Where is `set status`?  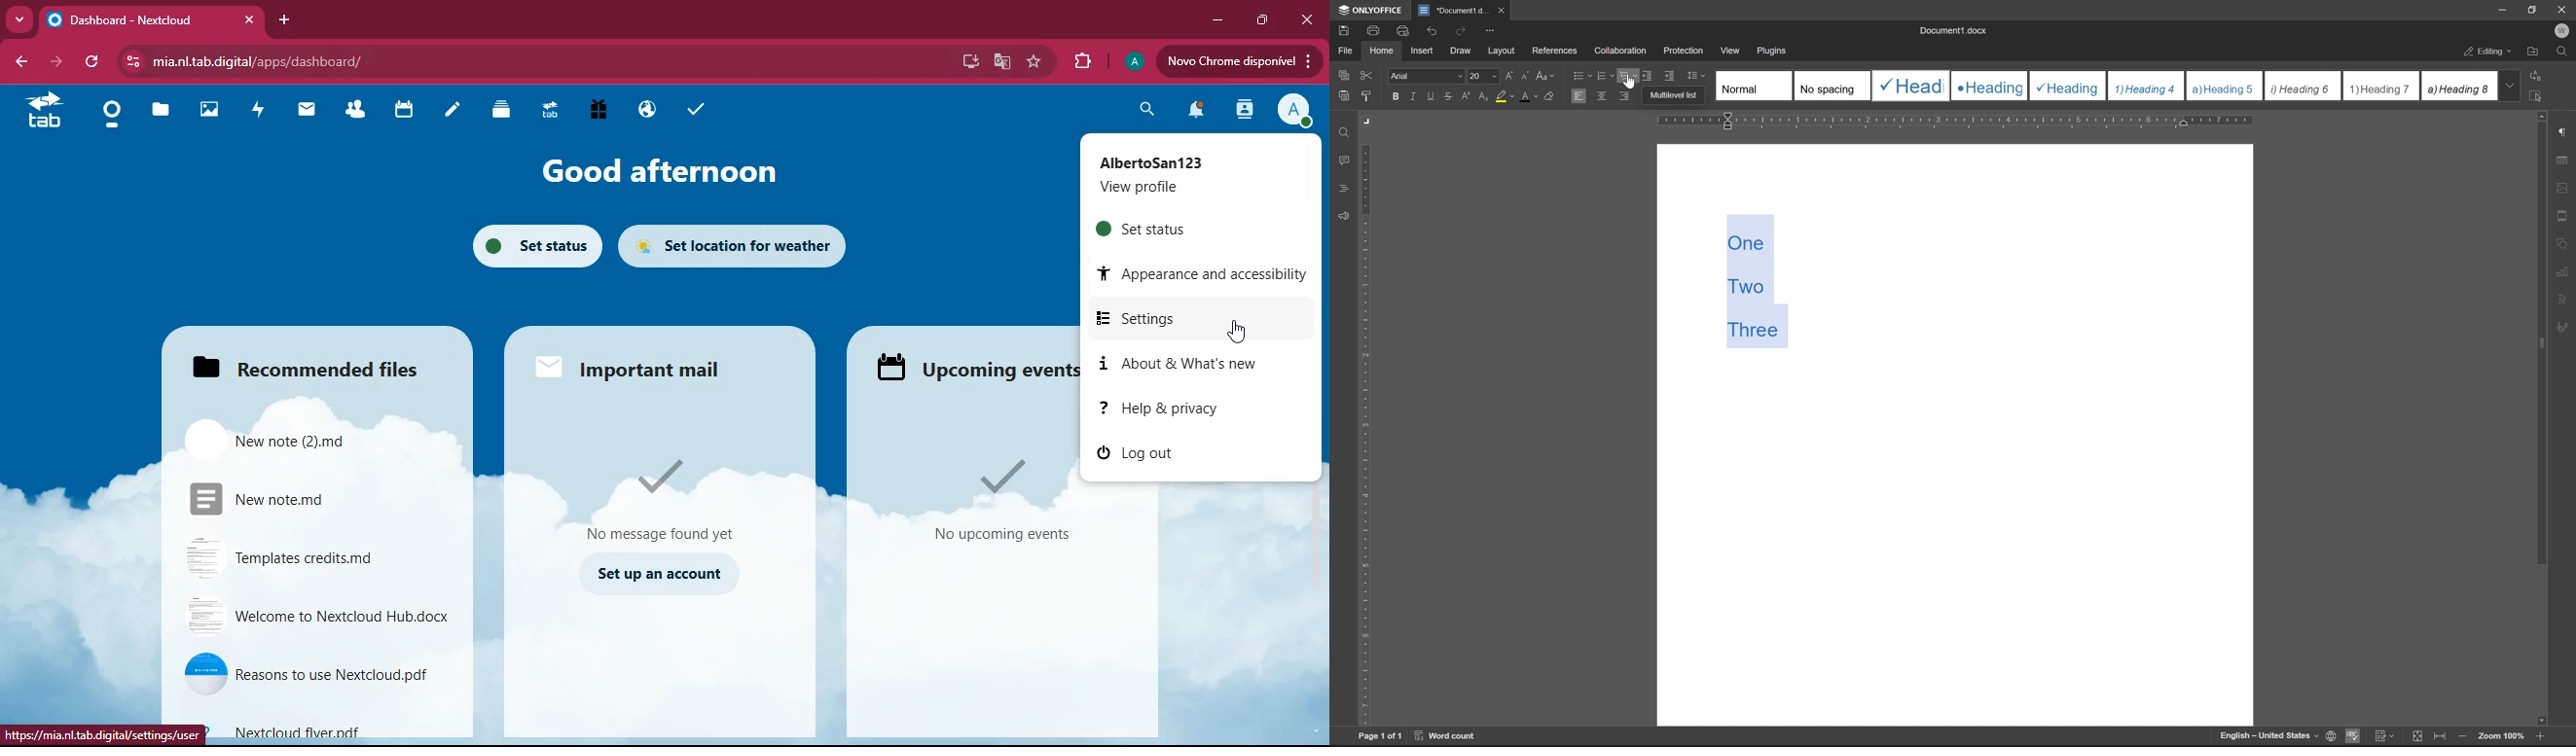
set status is located at coordinates (535, 246).